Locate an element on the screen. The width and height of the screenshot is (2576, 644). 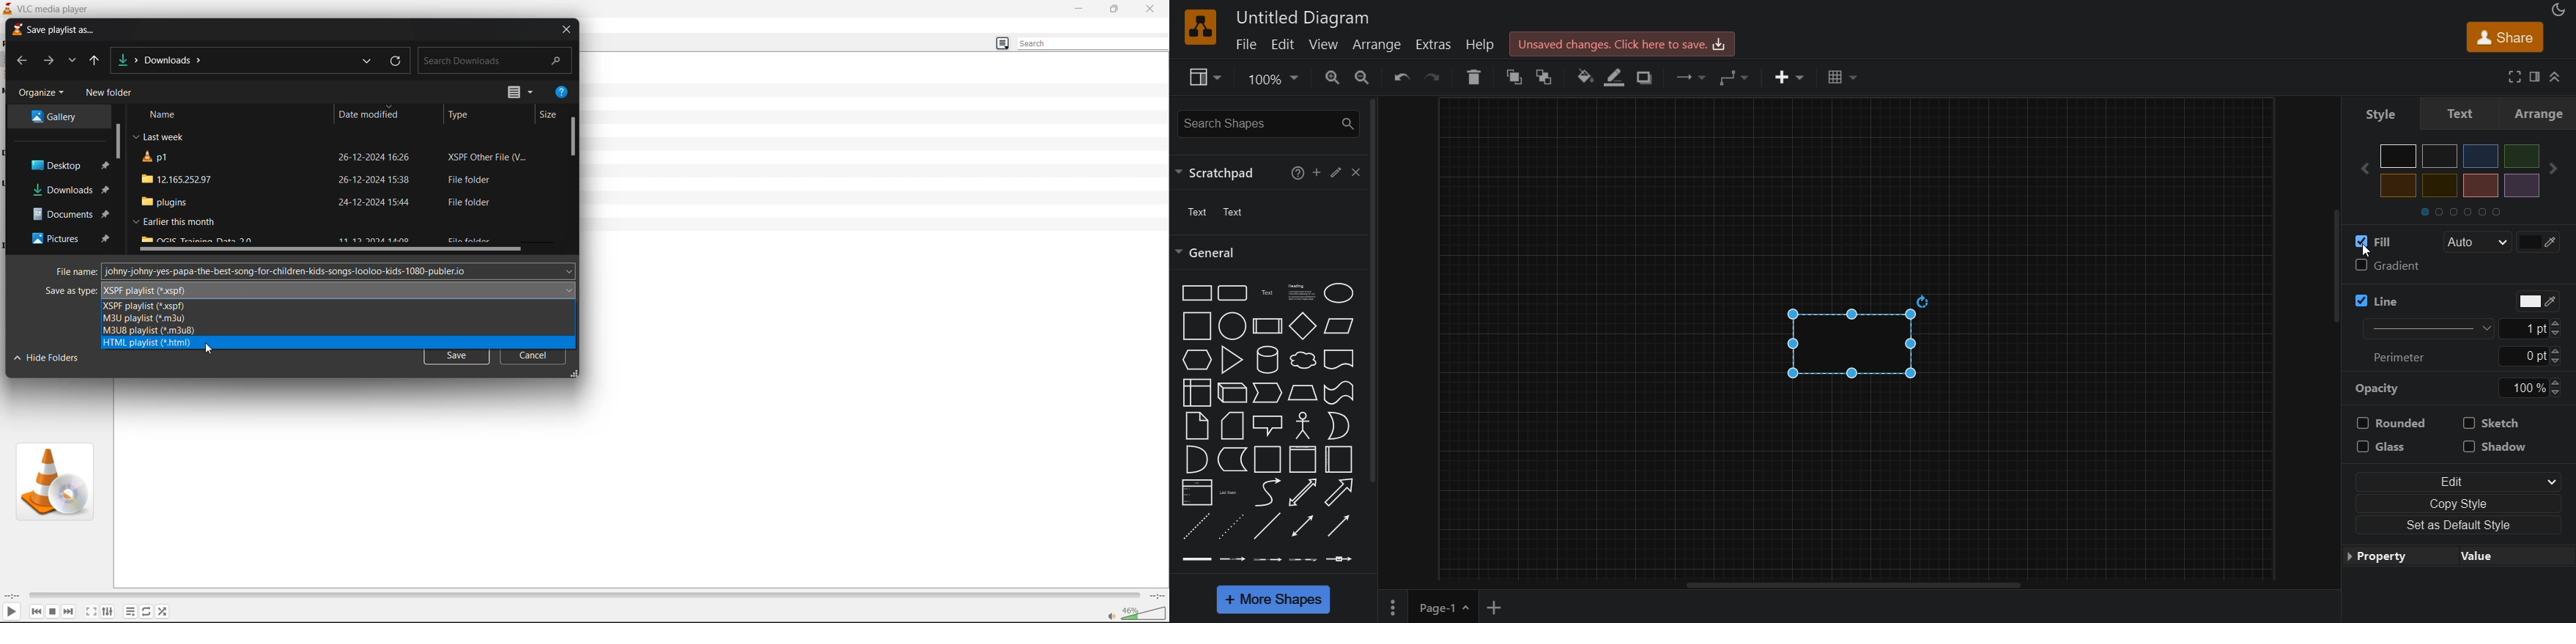
actor is located at coordinates (1303, 425).